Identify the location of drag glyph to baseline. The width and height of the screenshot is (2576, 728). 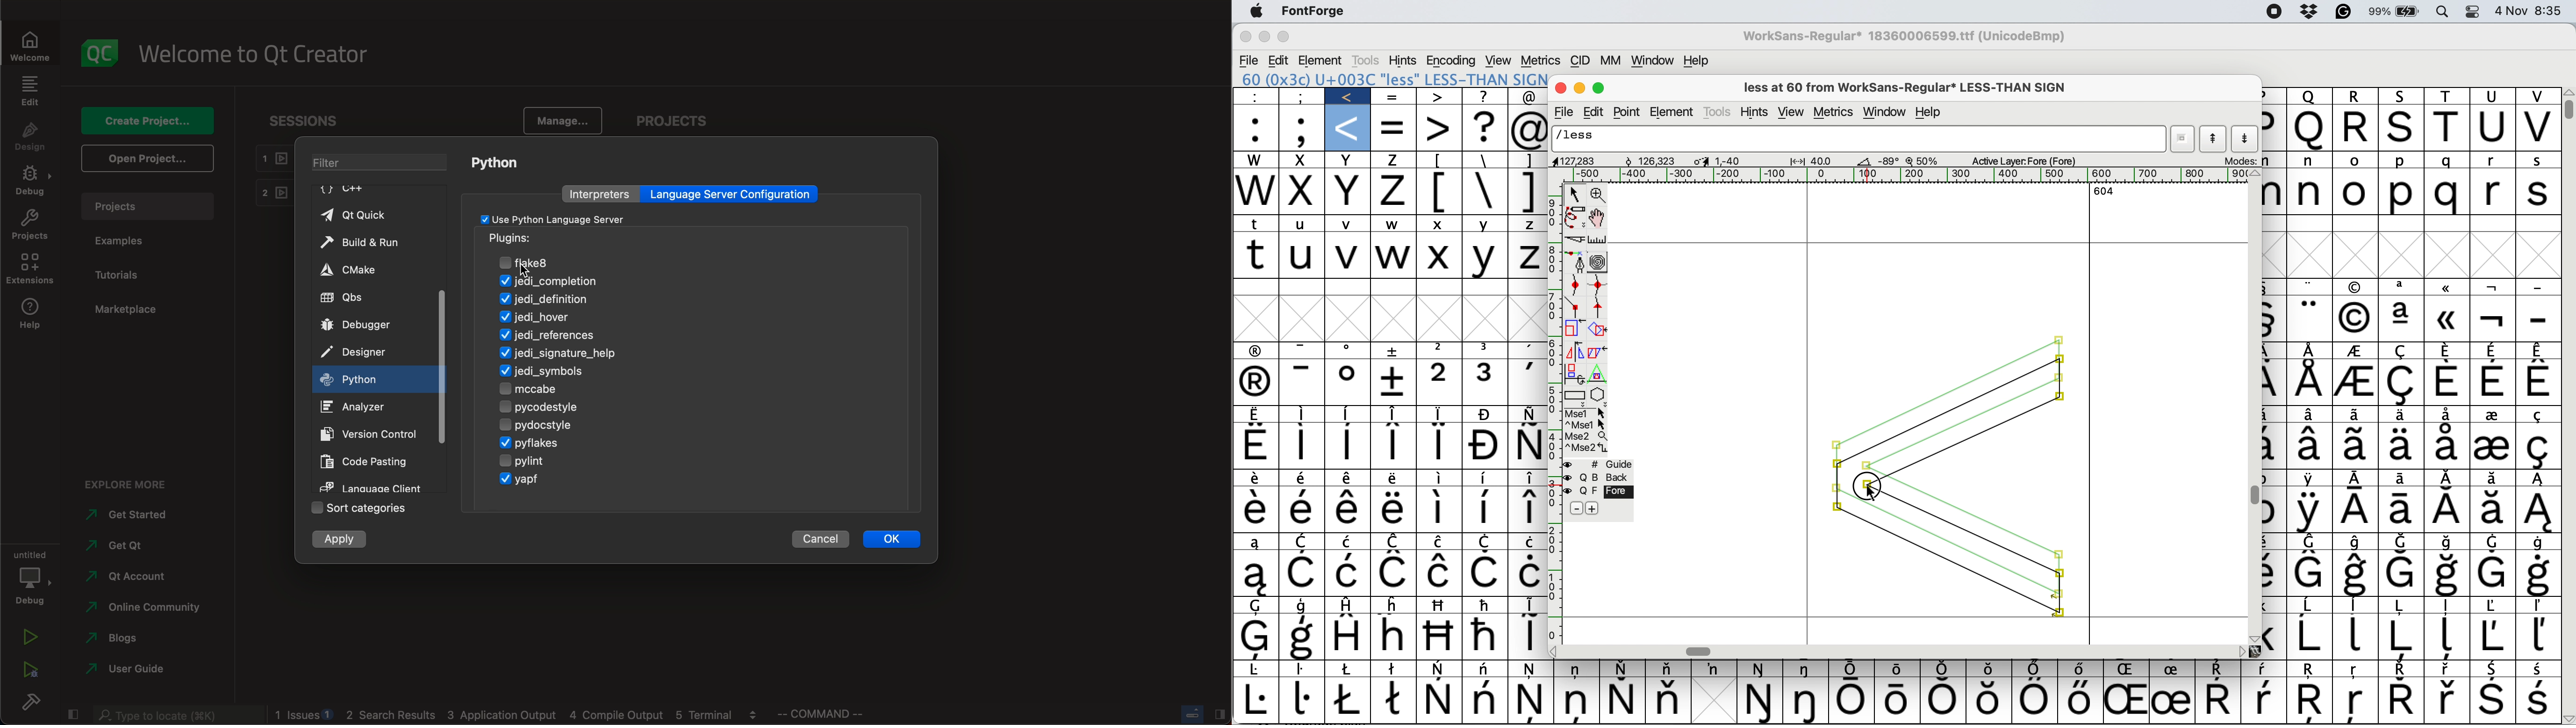
(1945, 477).